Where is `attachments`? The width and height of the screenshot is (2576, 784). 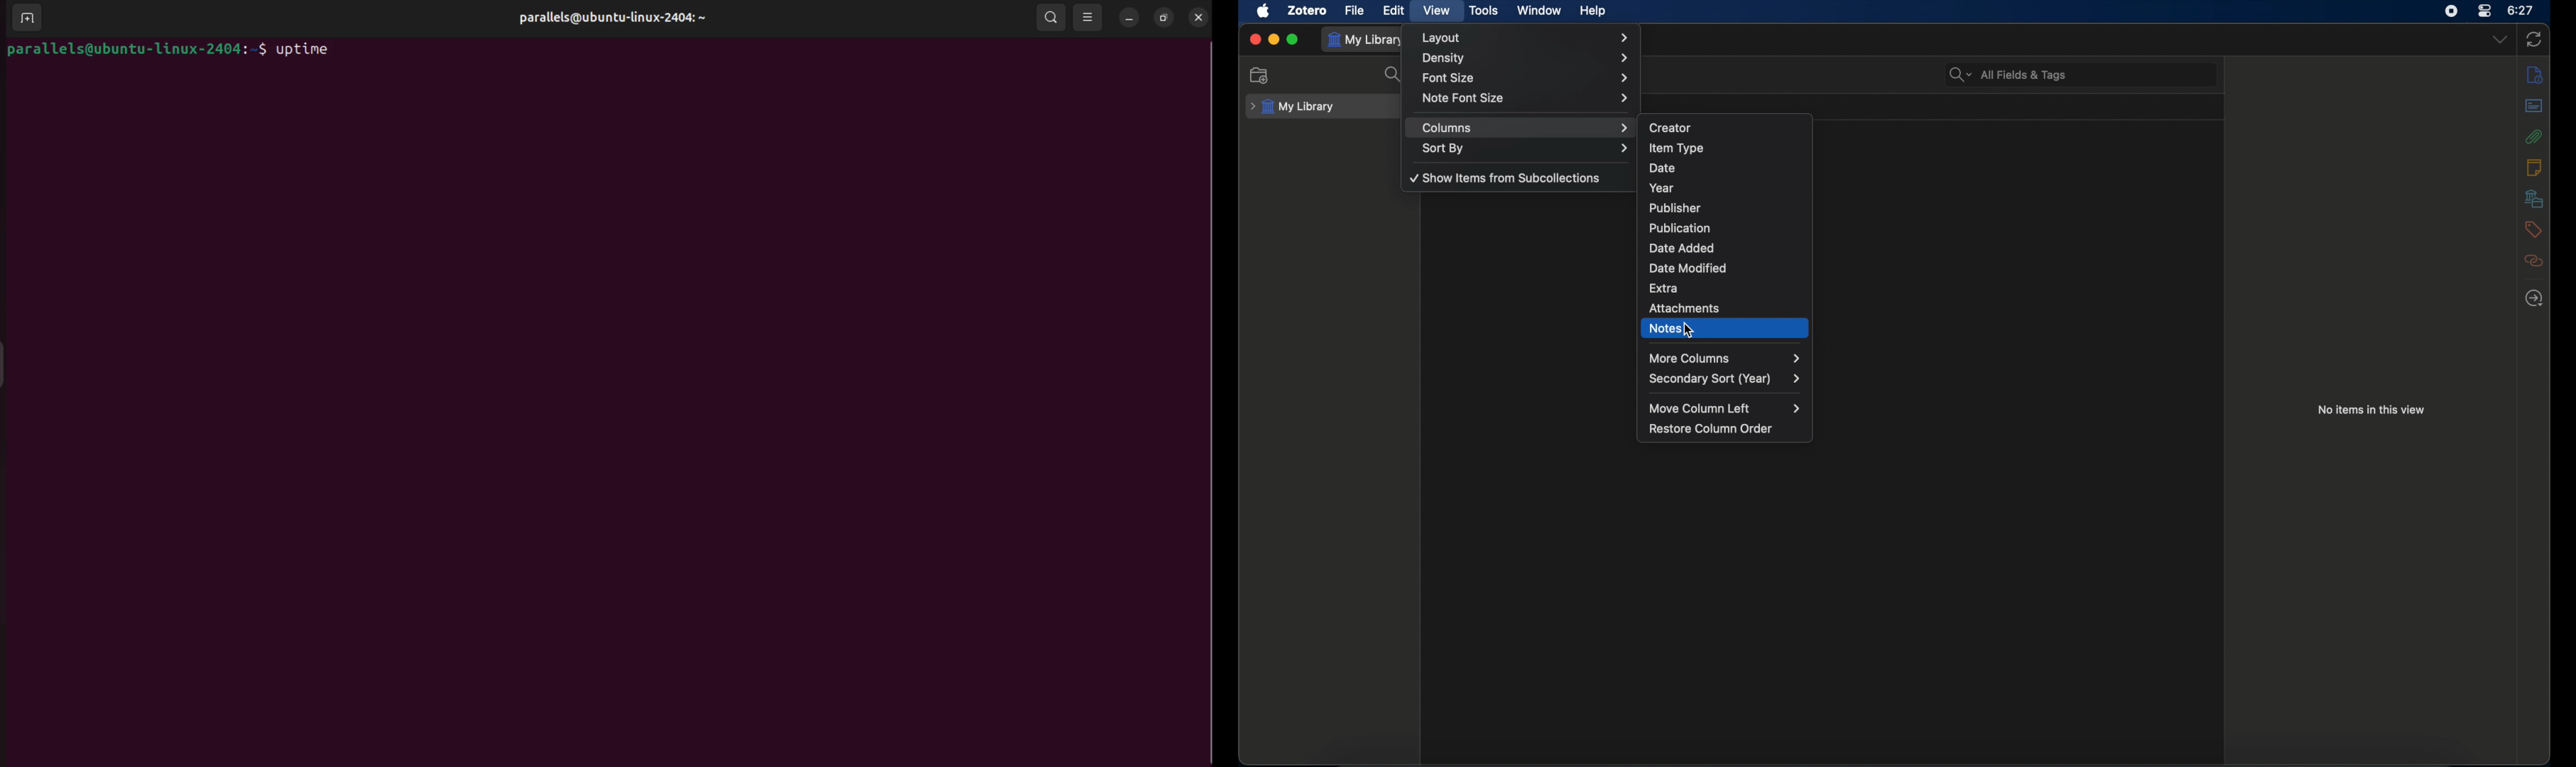 attachments is located at coordinates (1685, 308).